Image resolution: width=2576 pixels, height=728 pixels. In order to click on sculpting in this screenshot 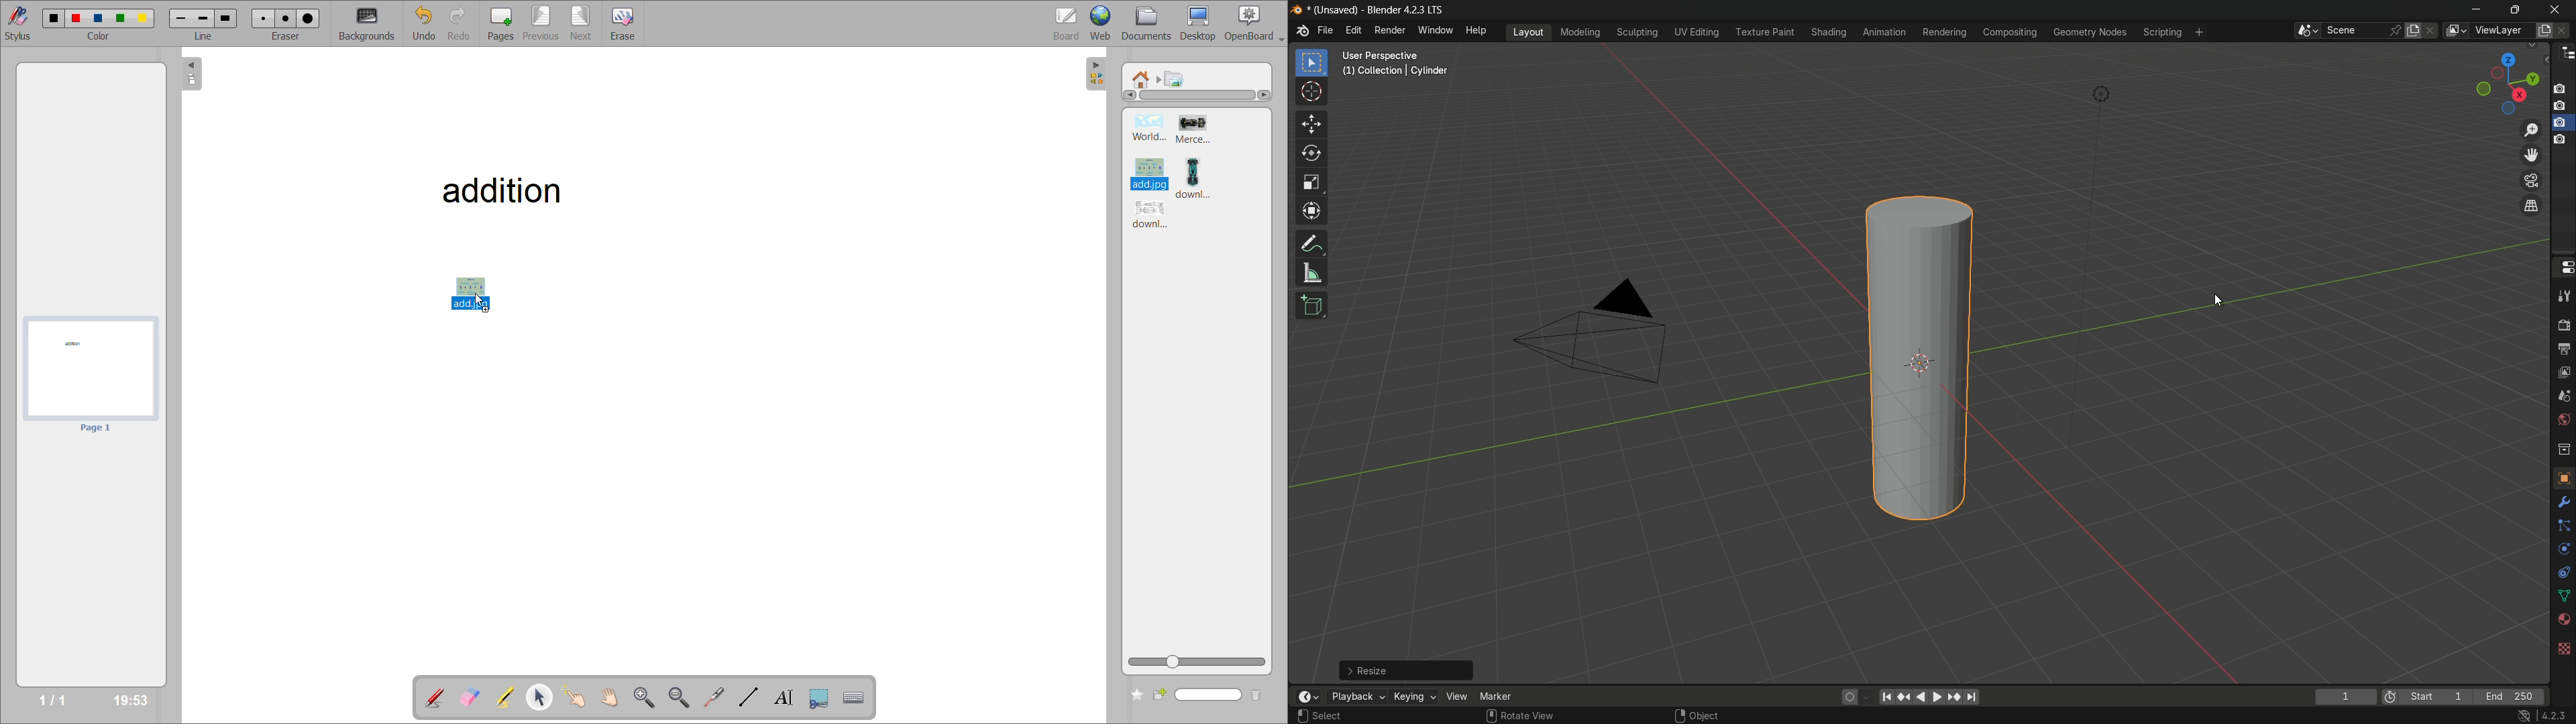, I will do `click(1638, 32)`.